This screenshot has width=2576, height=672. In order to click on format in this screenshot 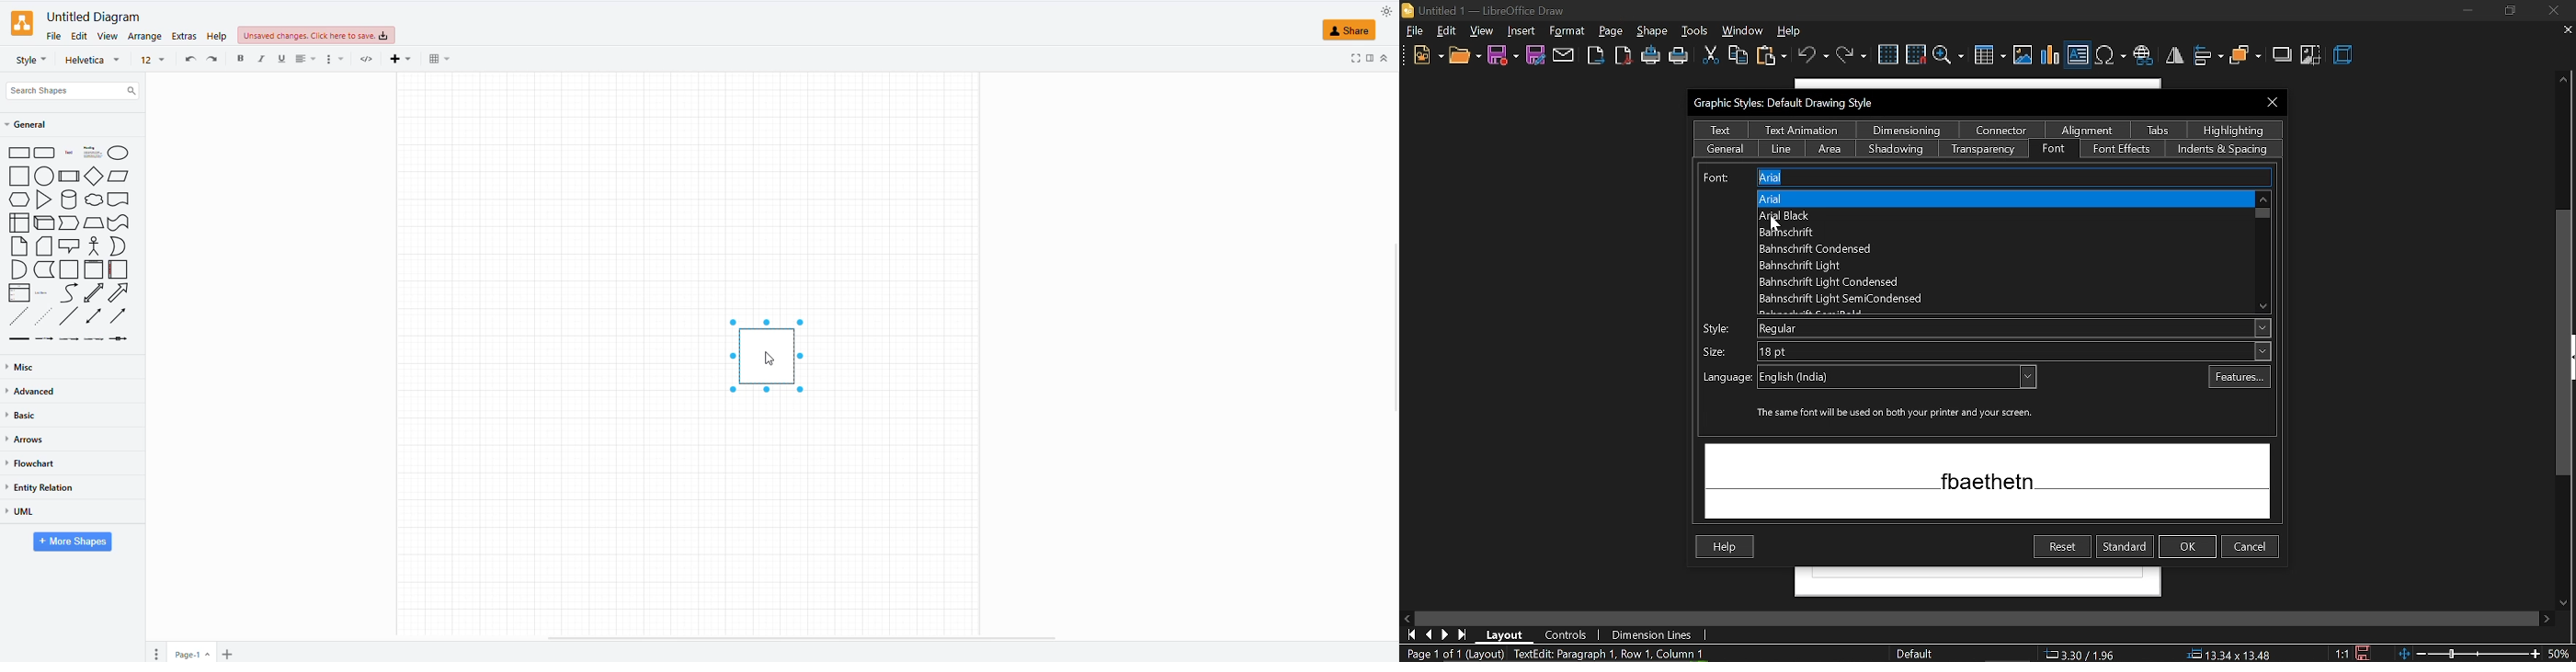, I will do `click(1612, 31)`.